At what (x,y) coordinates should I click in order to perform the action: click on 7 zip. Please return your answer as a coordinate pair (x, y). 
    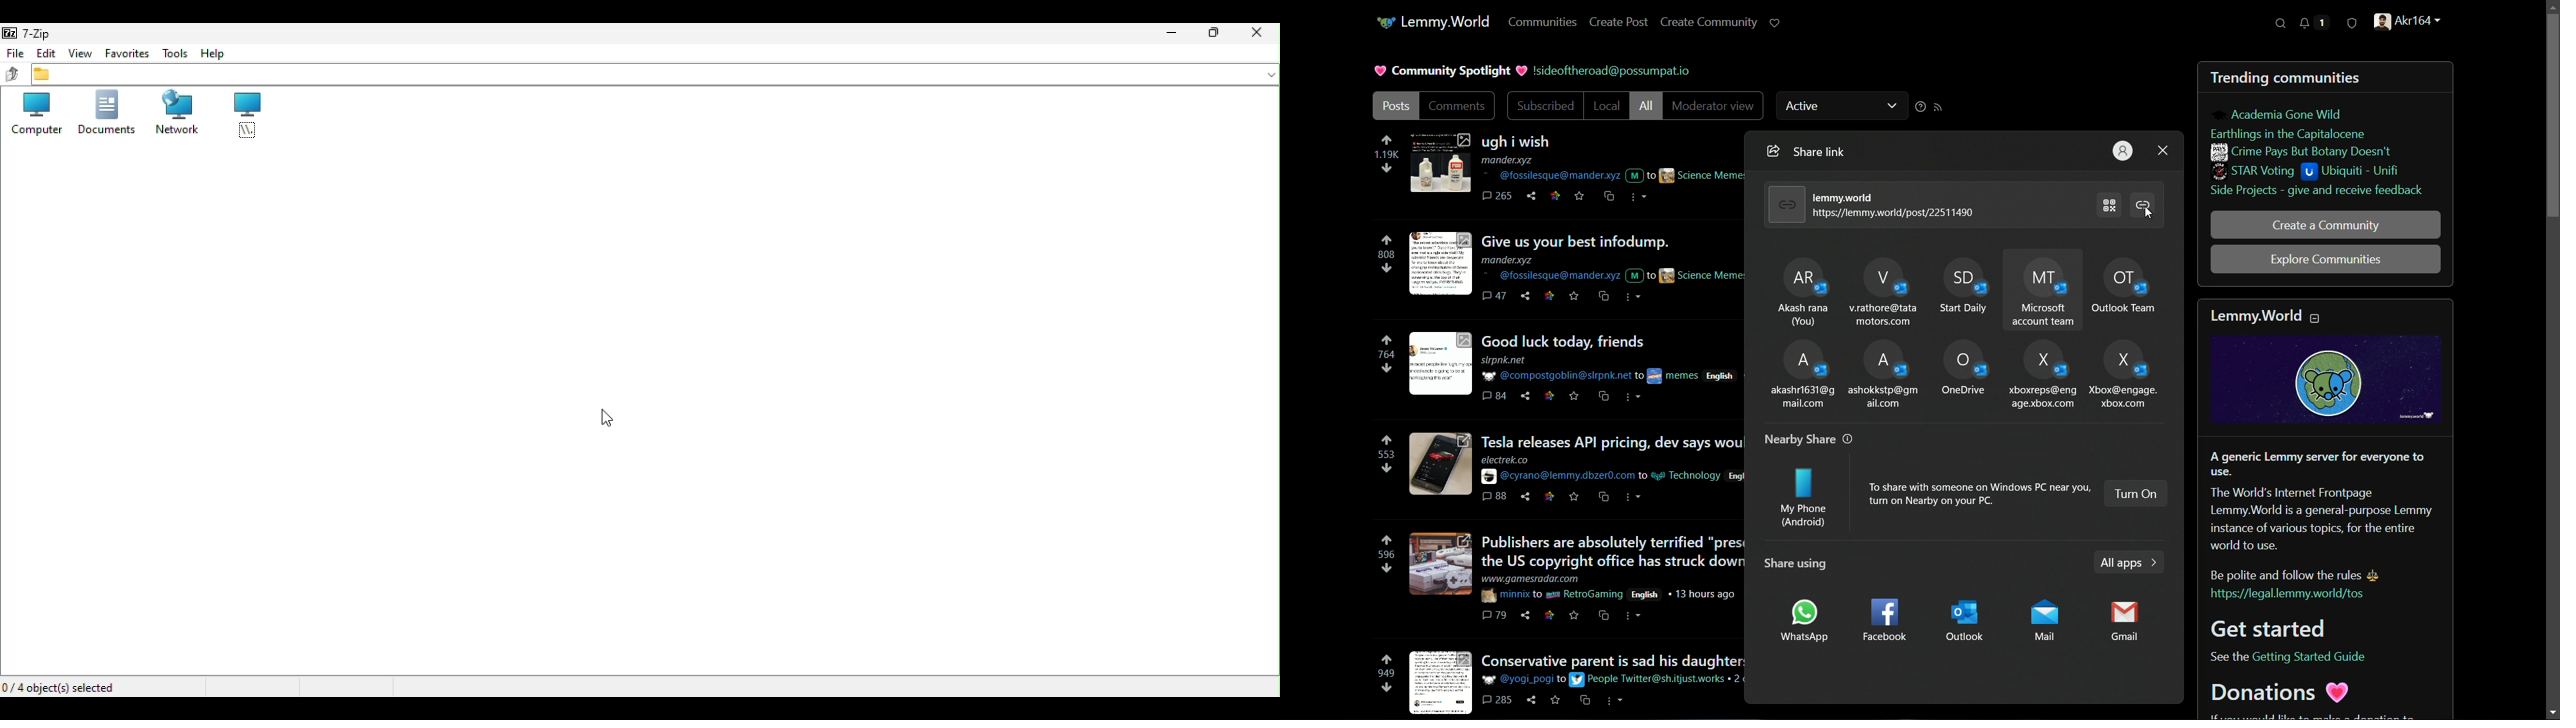
    Looking at the image, I should click on (33, 33).